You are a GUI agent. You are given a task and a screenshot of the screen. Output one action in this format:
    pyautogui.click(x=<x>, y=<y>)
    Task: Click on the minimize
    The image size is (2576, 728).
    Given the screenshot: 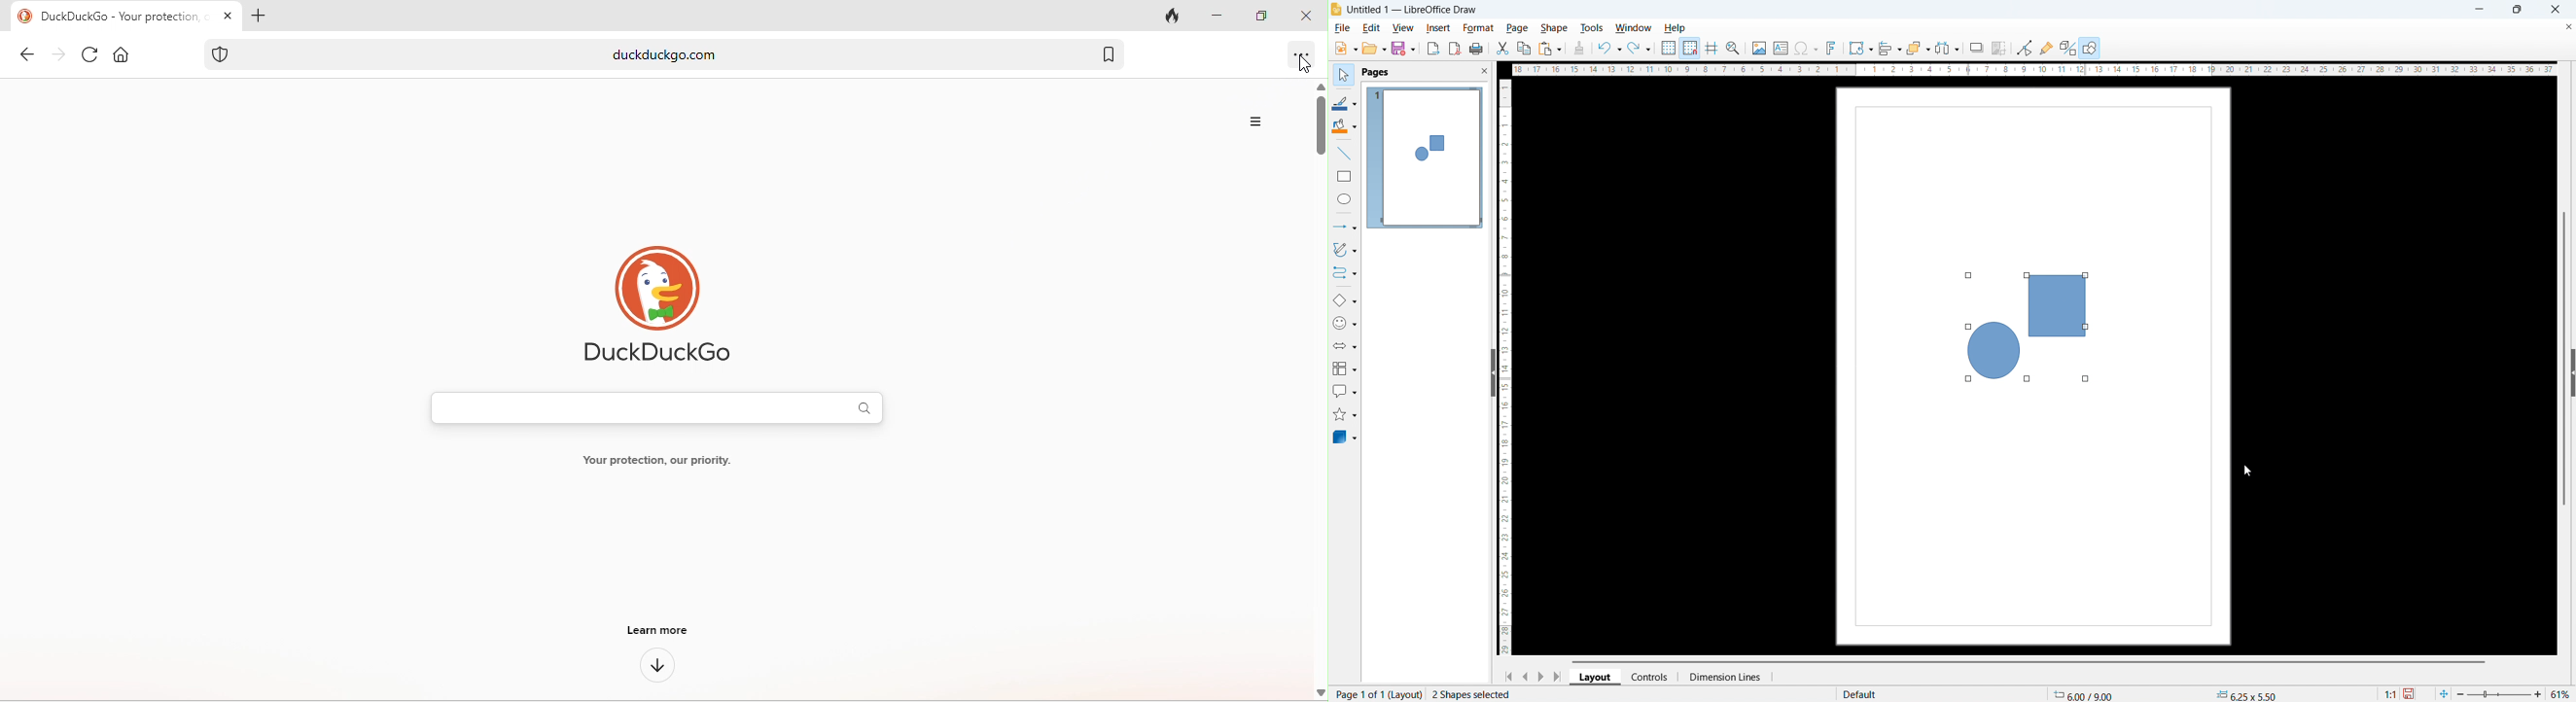 What is the action you would take?
    pyautogui.click(x=2478, y=9)
    